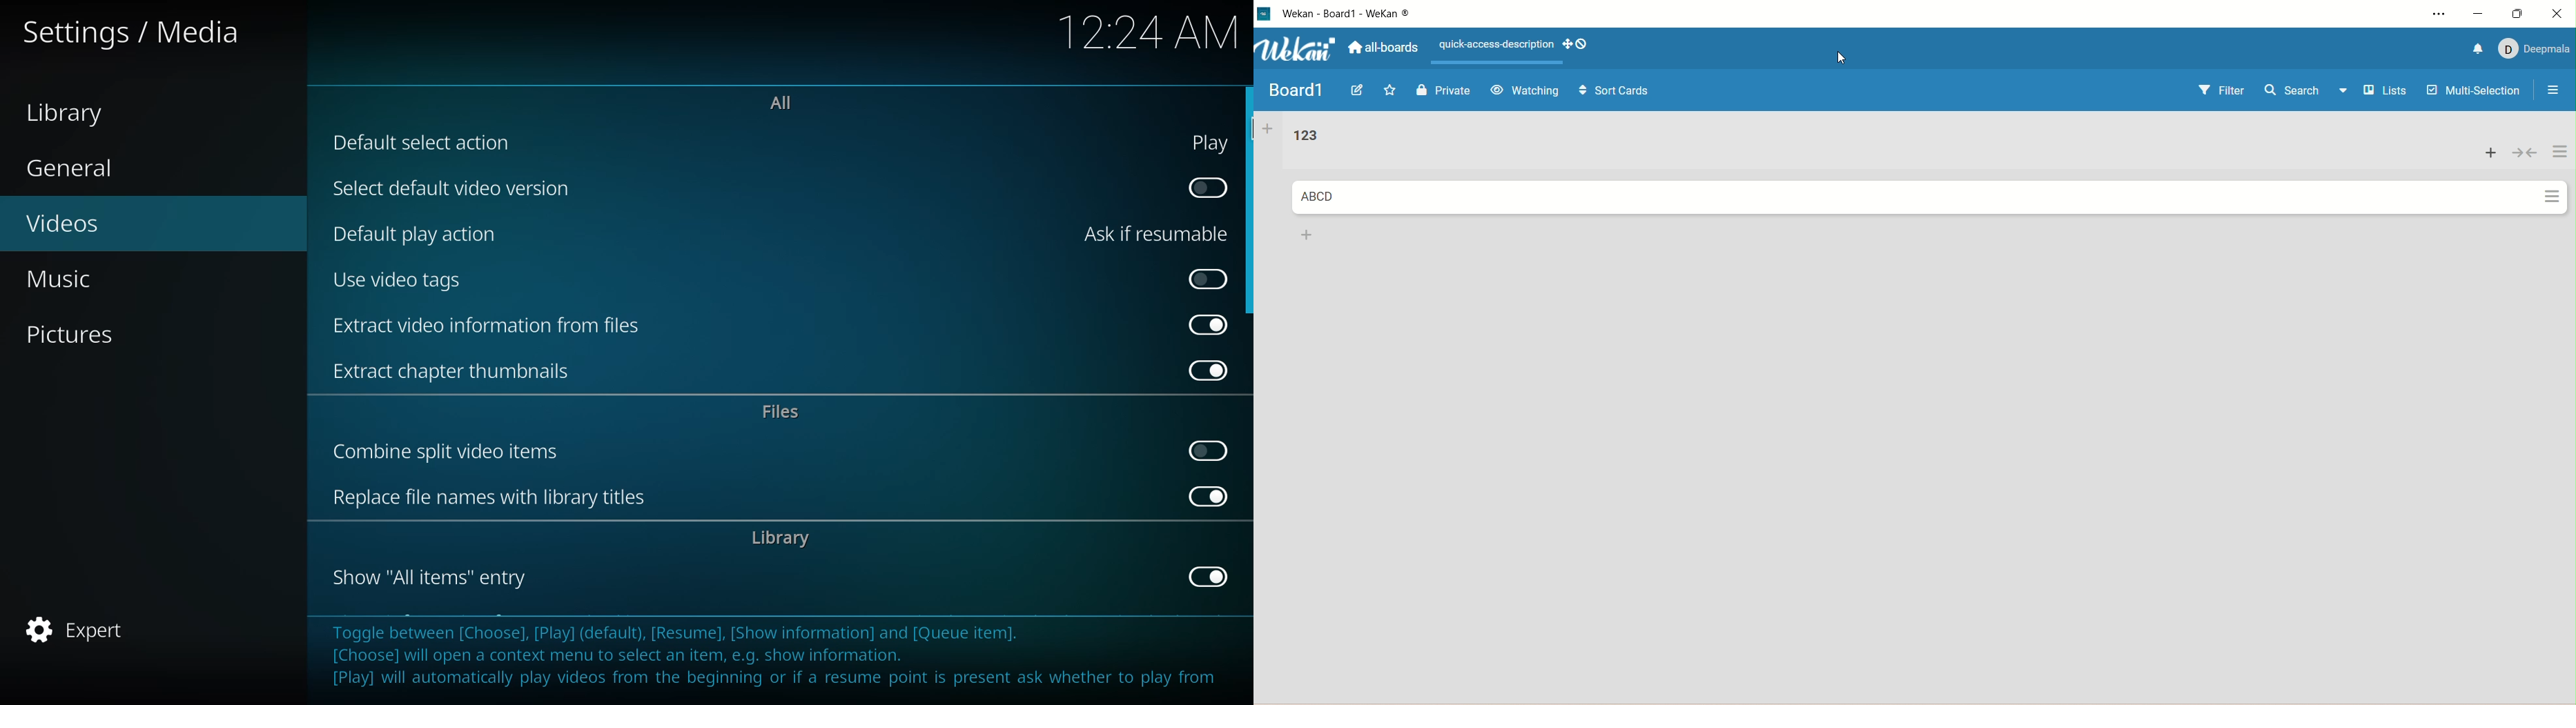  Describe the element at coordinates (2433, 16) in the screenshot. I see `options` at that location.